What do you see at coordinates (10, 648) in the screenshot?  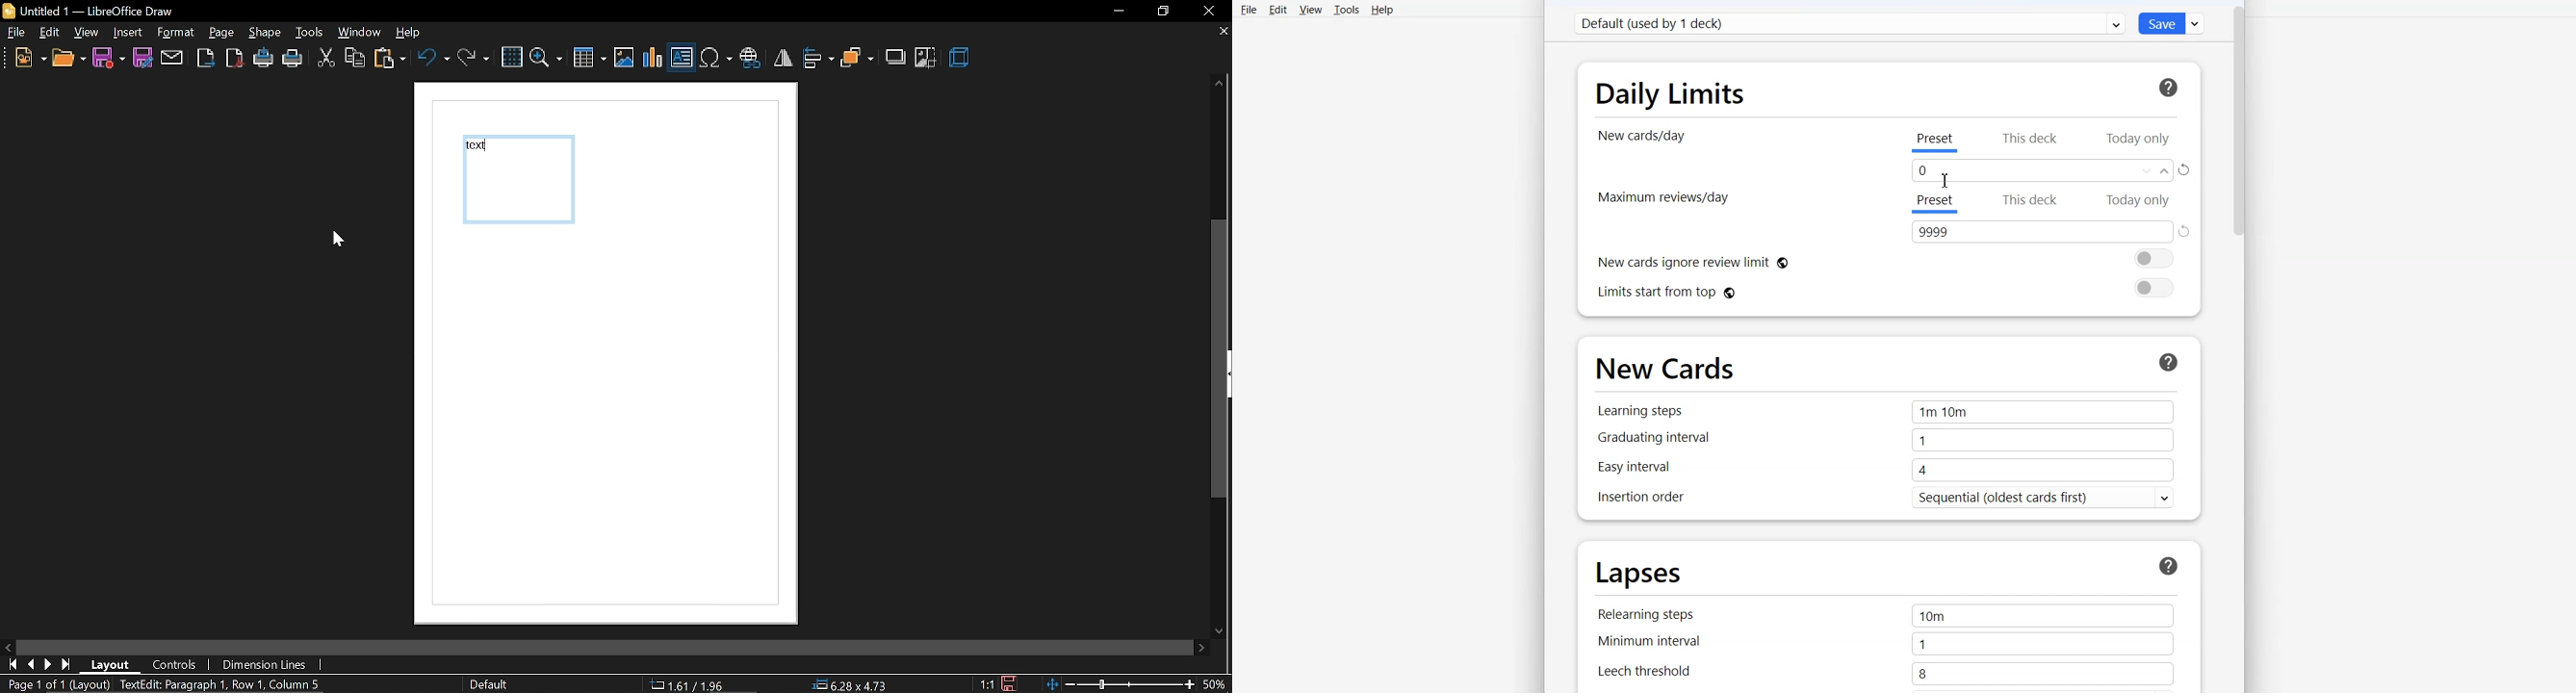 I see `move left` at bounding box center [10, 648].